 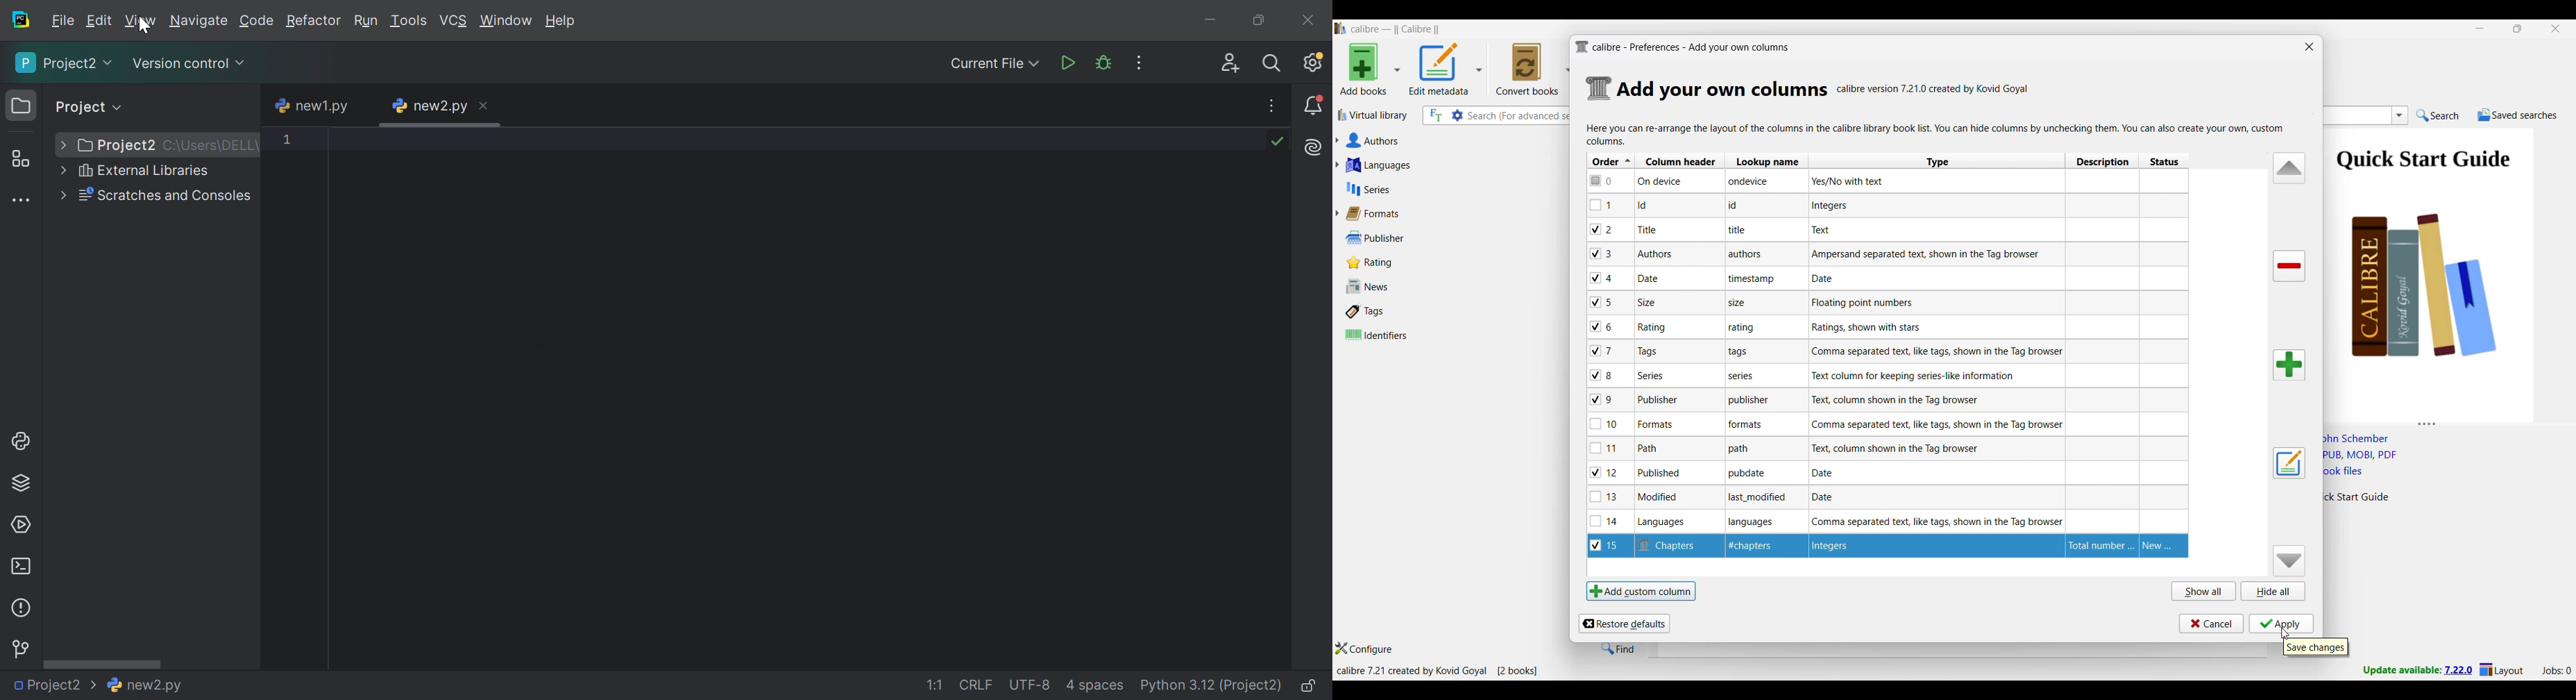 I want to click on Note, so click(x=1652, y=277).